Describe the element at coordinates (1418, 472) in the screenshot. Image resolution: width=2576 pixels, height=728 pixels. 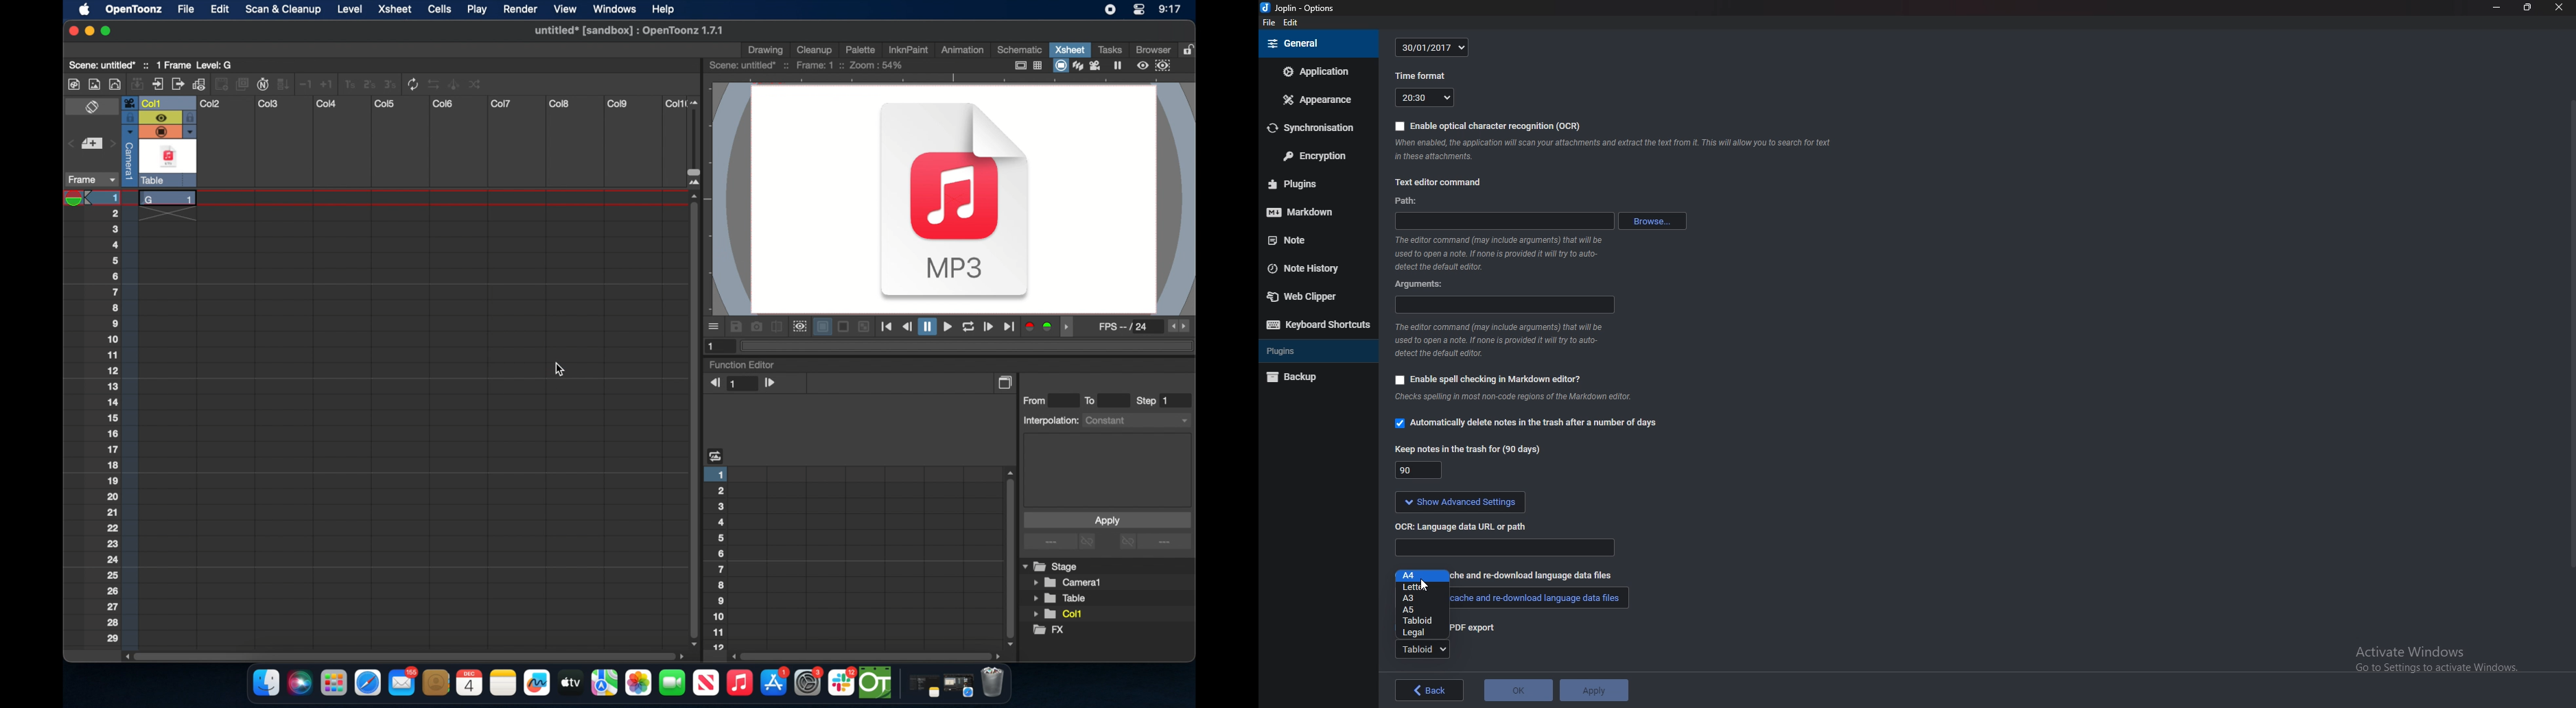
I see `90 days` at that location.